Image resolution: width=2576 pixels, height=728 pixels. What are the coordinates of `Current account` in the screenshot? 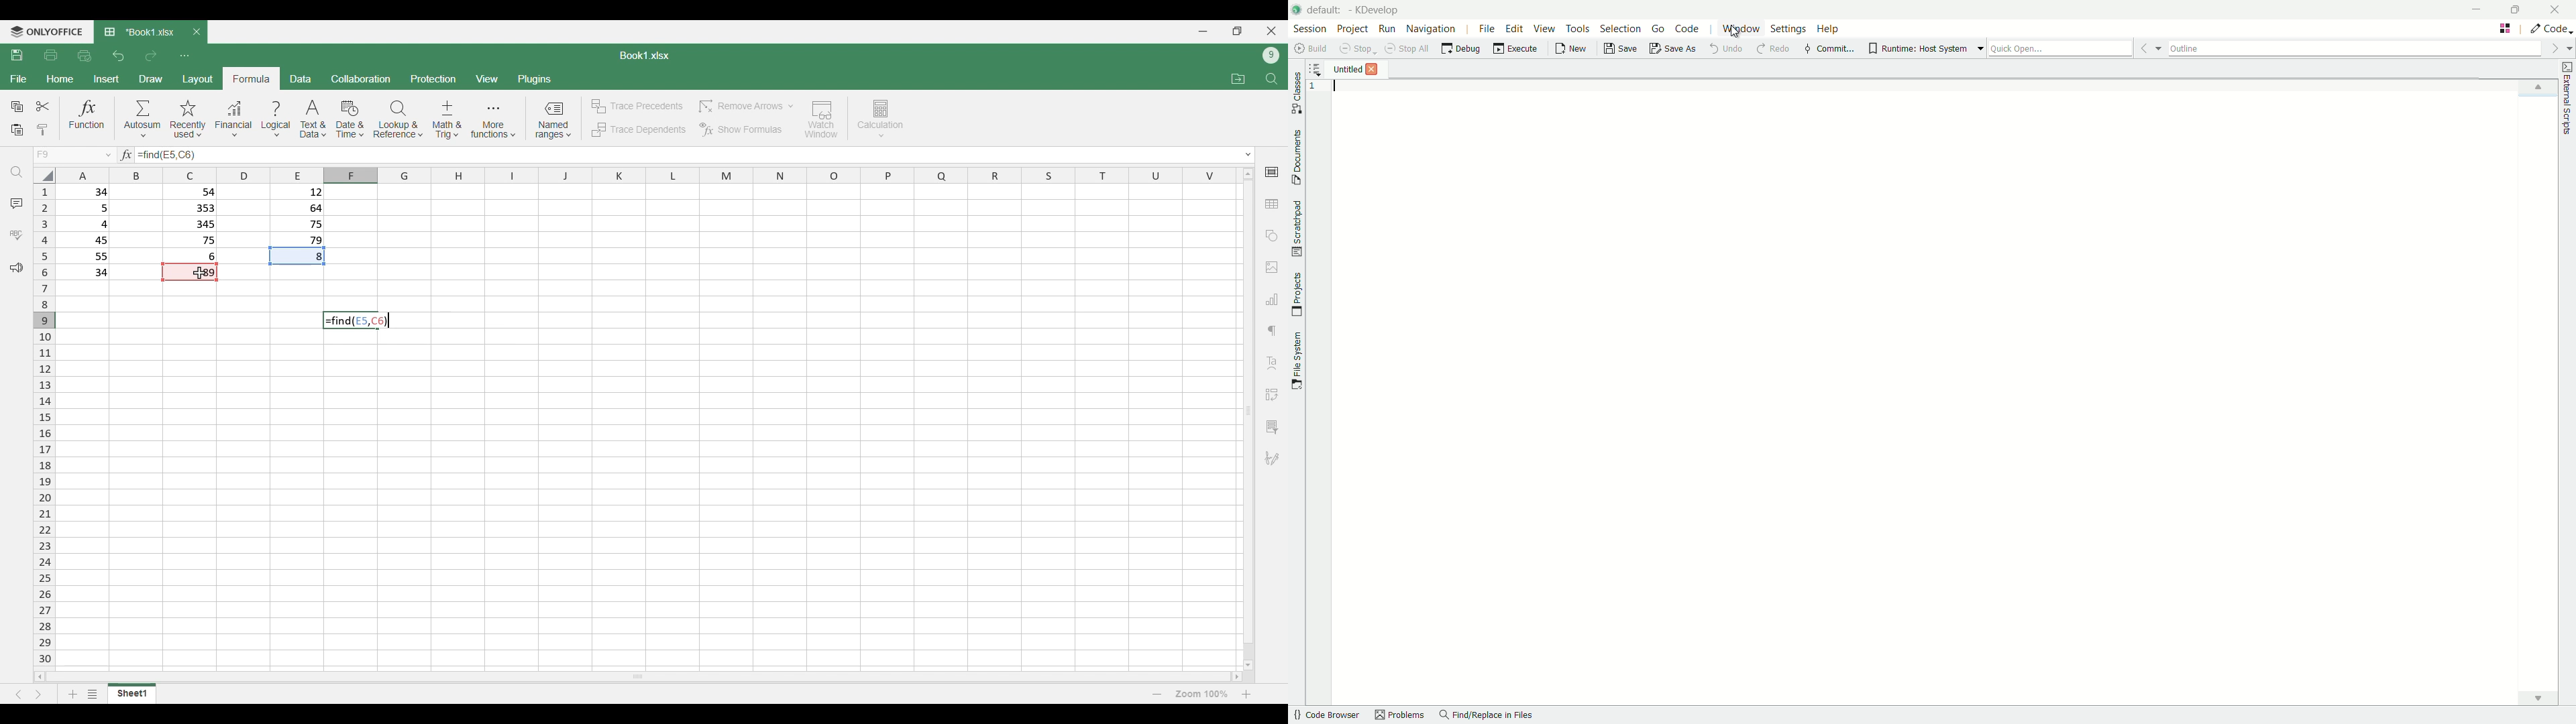 It's located at (1271, 56).